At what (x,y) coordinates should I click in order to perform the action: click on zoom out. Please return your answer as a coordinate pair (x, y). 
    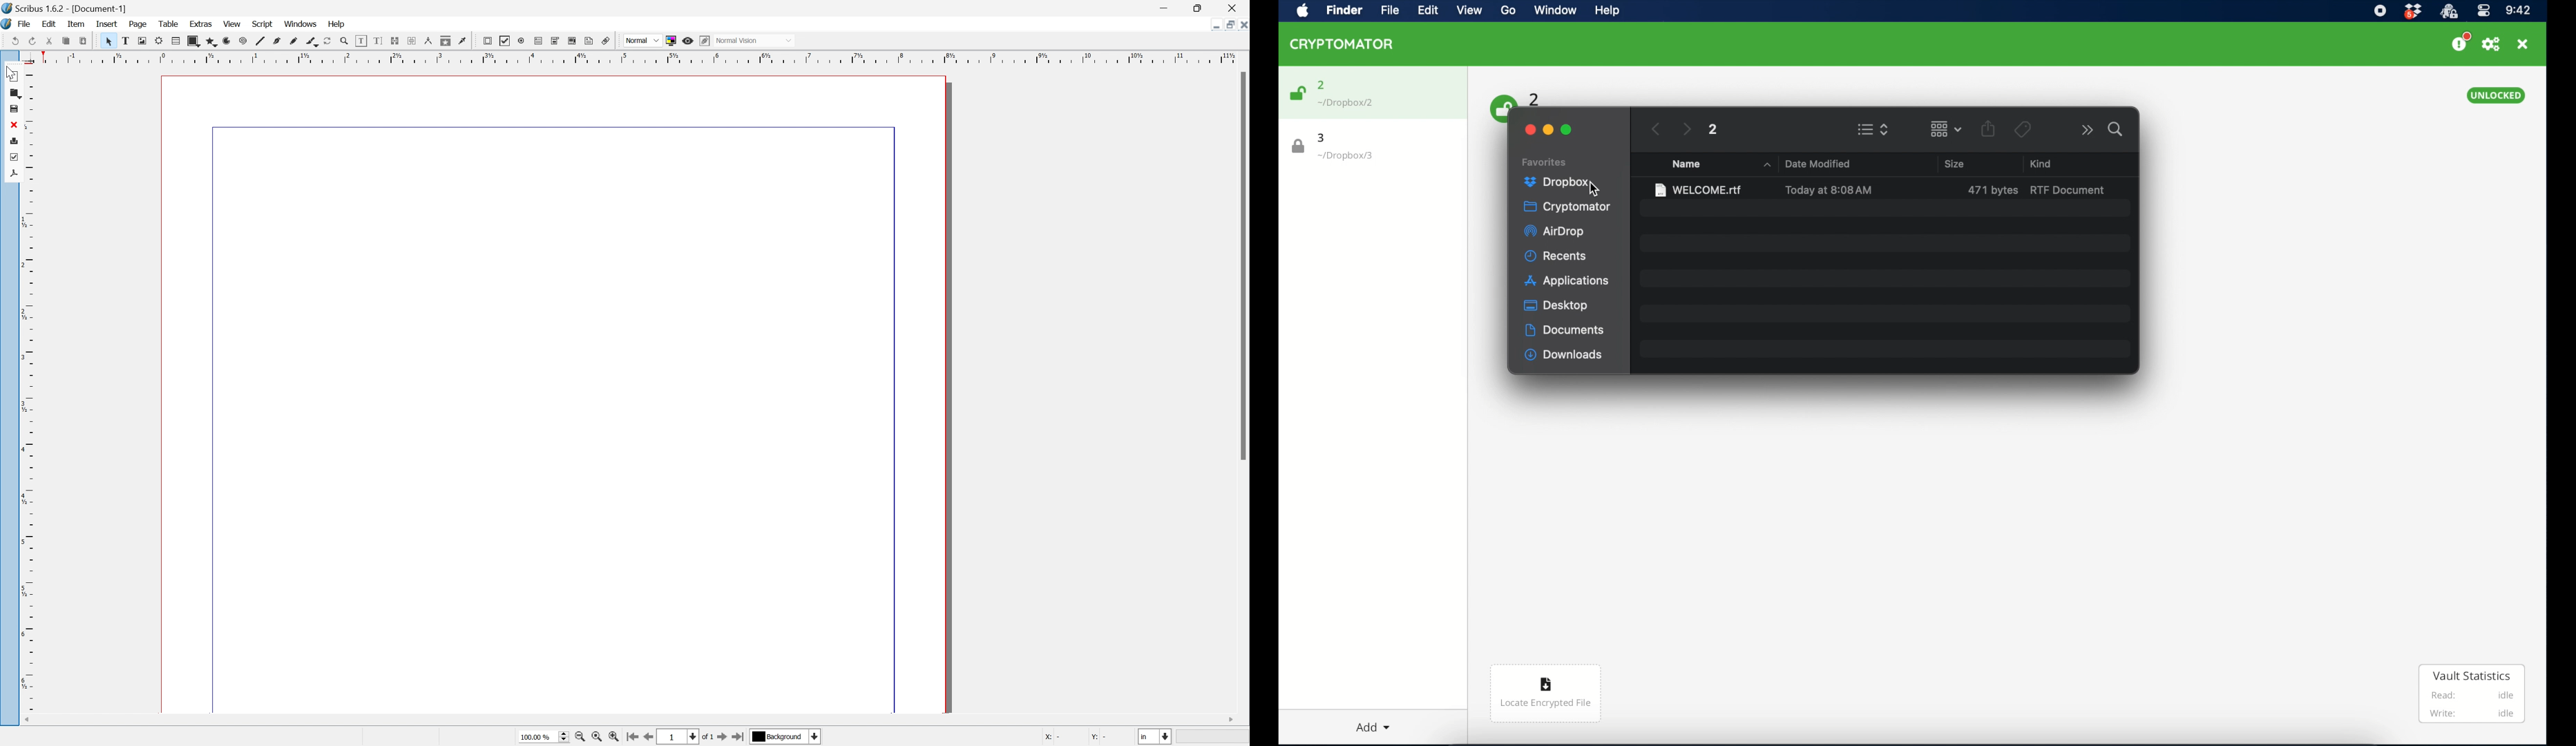
    Looking at the image, I should click on (581, 739).